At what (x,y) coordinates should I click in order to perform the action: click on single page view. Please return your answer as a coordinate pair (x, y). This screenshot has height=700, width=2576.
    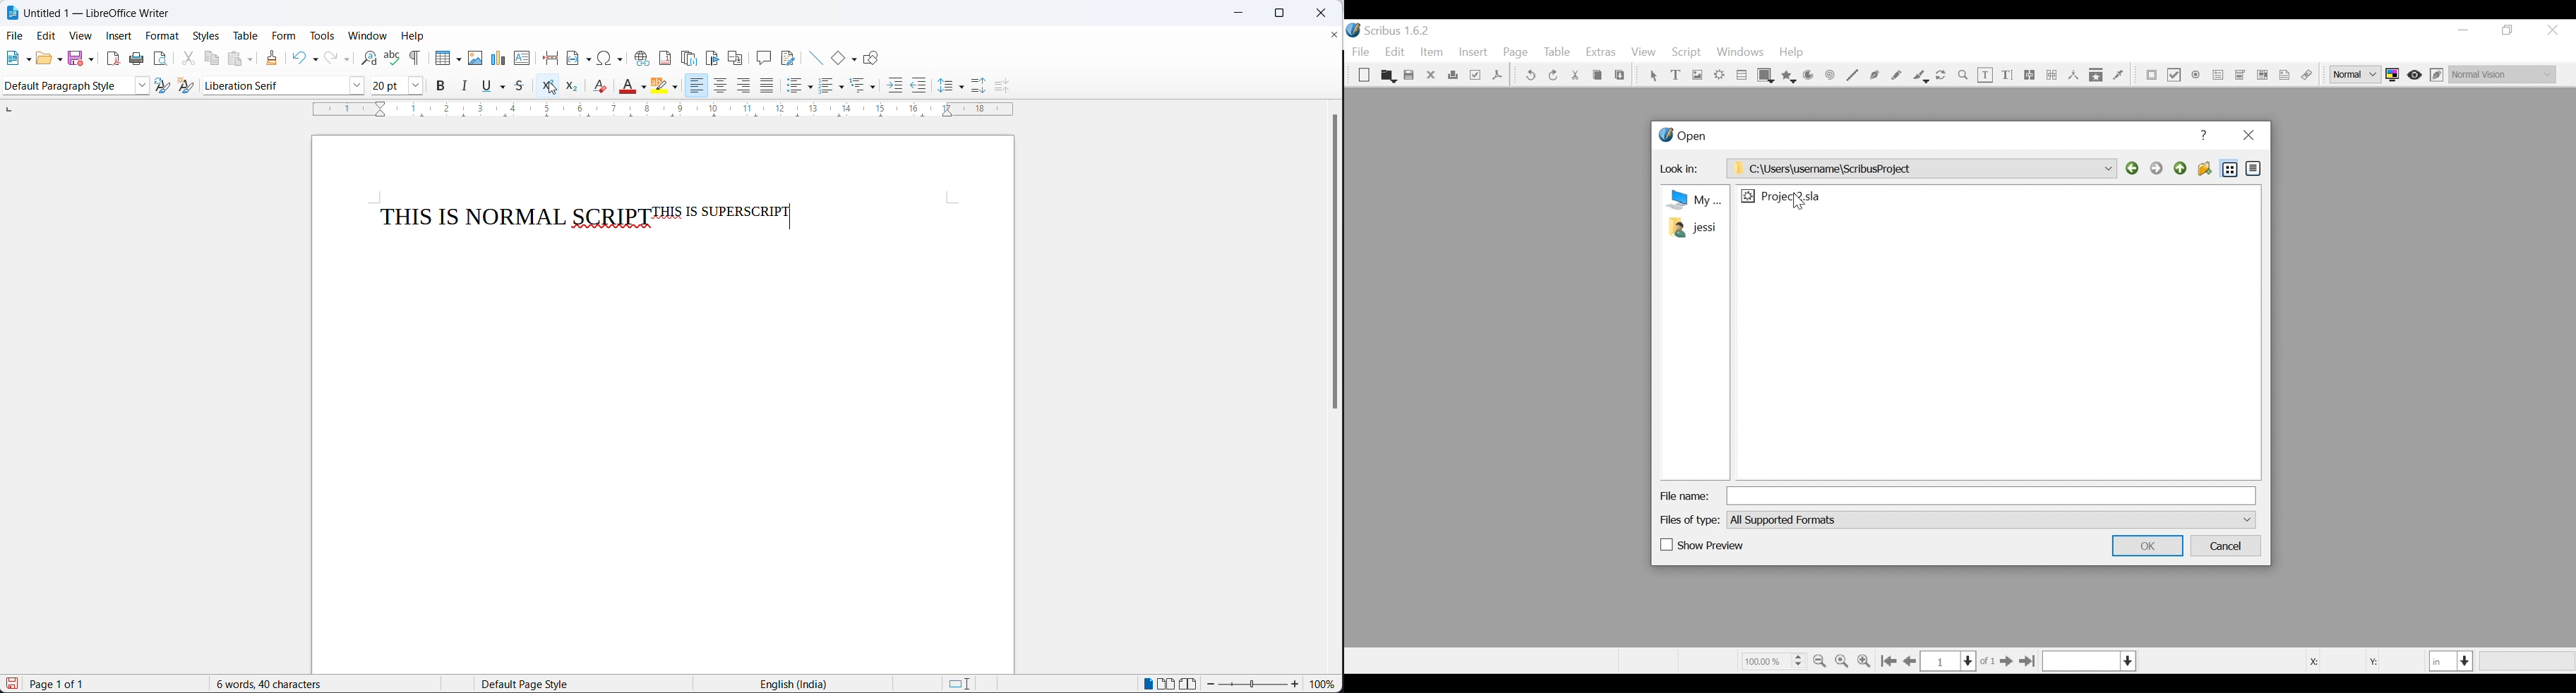
    Looking at the image, I should click on (1150, 683).